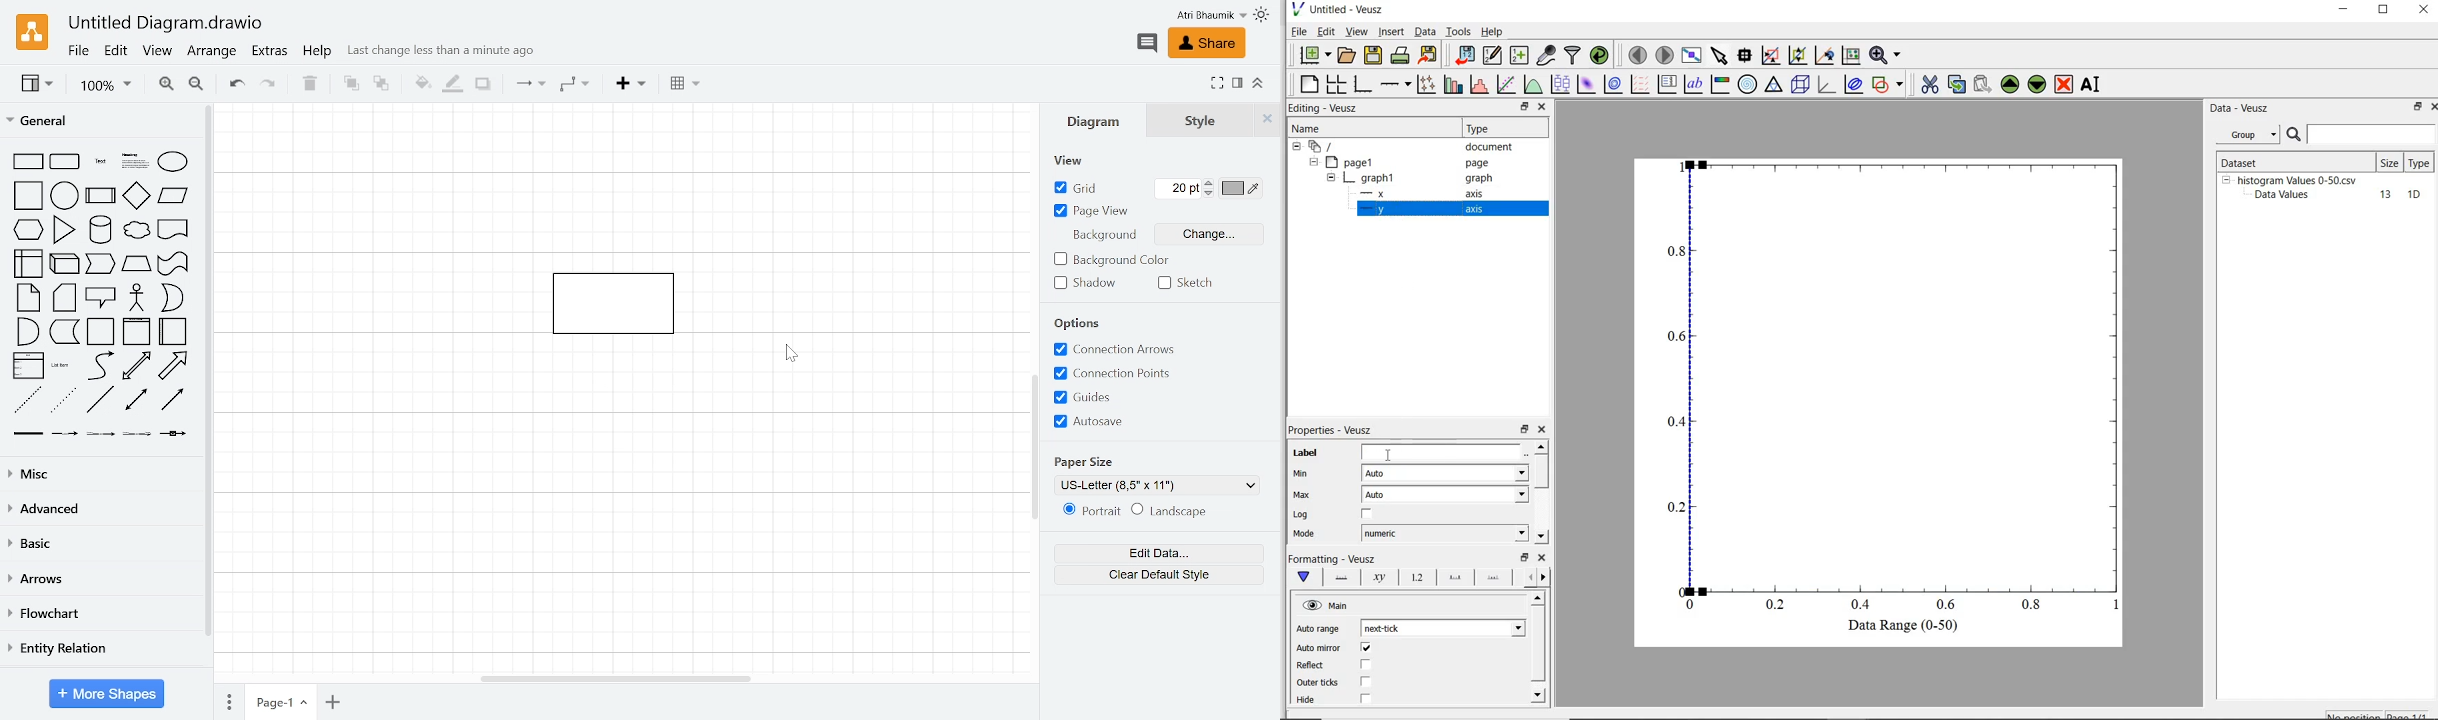 This screenshot has width=2464, height=728. What do you see at coordinates (2424, 10) in the screenshot?
I see `close` at bounding box center [2424, 10].